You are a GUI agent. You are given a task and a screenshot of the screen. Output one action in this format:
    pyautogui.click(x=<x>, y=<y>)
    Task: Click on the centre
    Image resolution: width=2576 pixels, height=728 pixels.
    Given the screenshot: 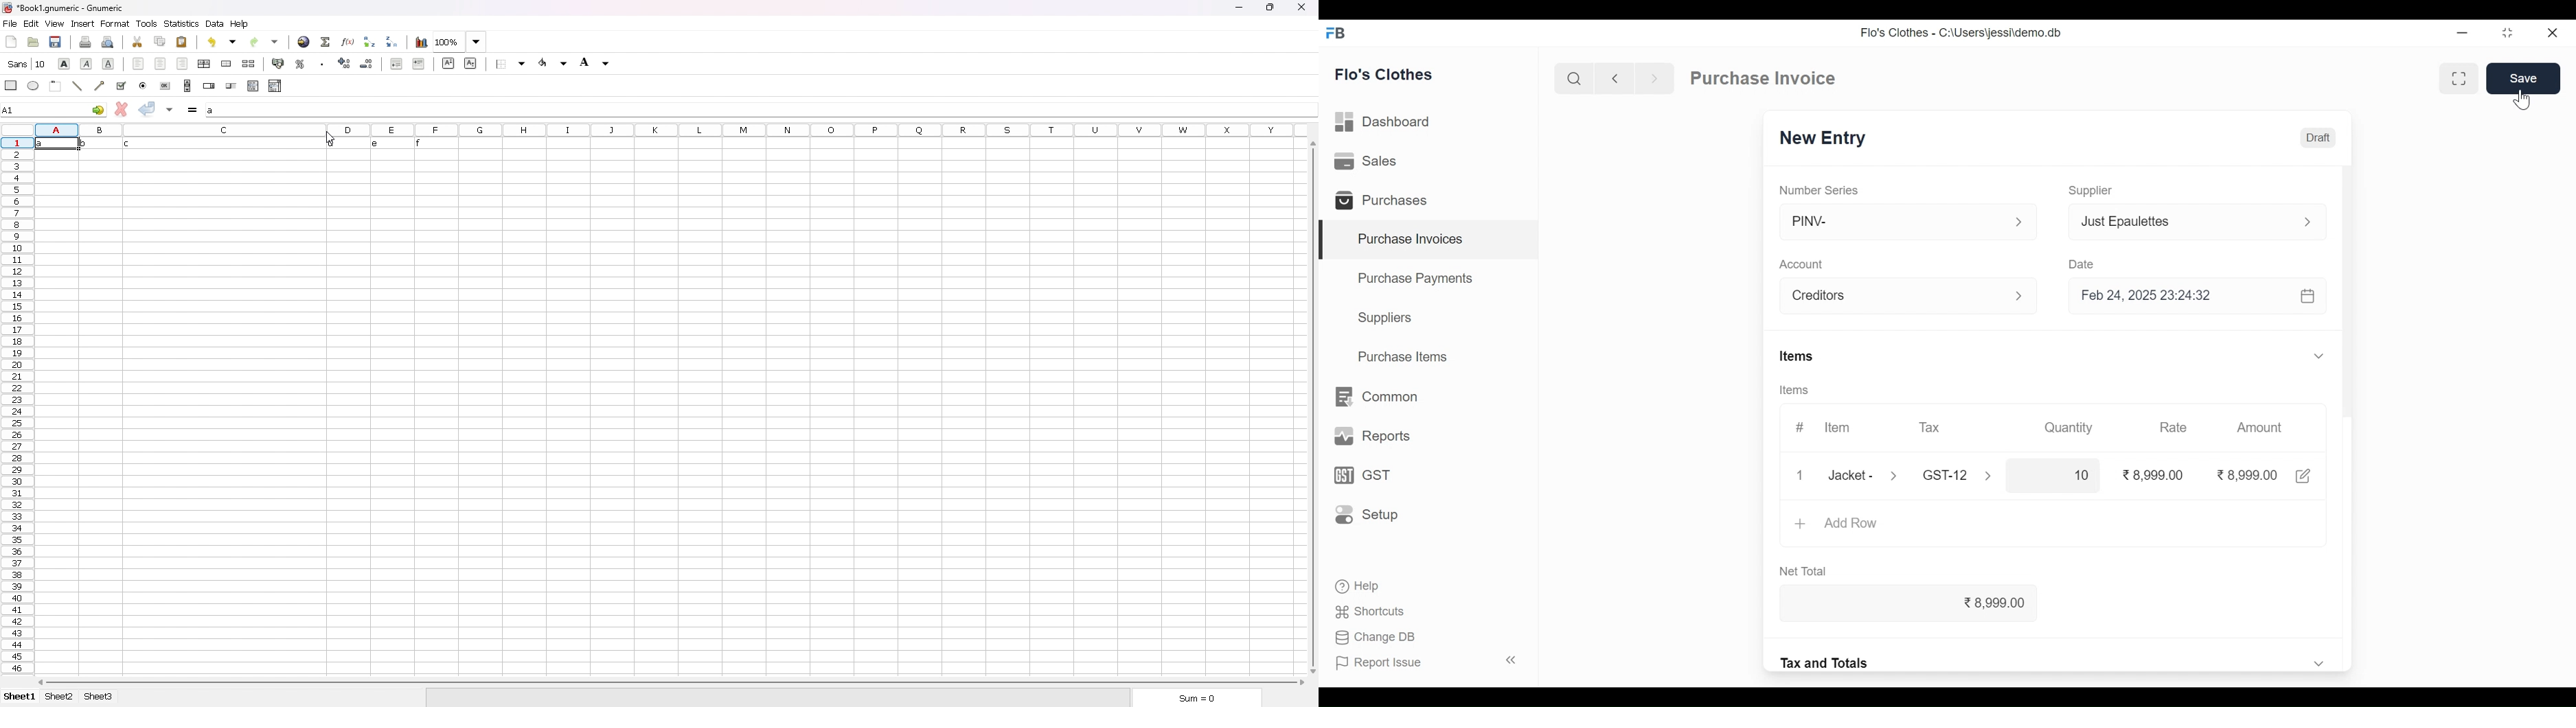 What is the action you would take?
    pyautogui.click(x=160, y=63)
    